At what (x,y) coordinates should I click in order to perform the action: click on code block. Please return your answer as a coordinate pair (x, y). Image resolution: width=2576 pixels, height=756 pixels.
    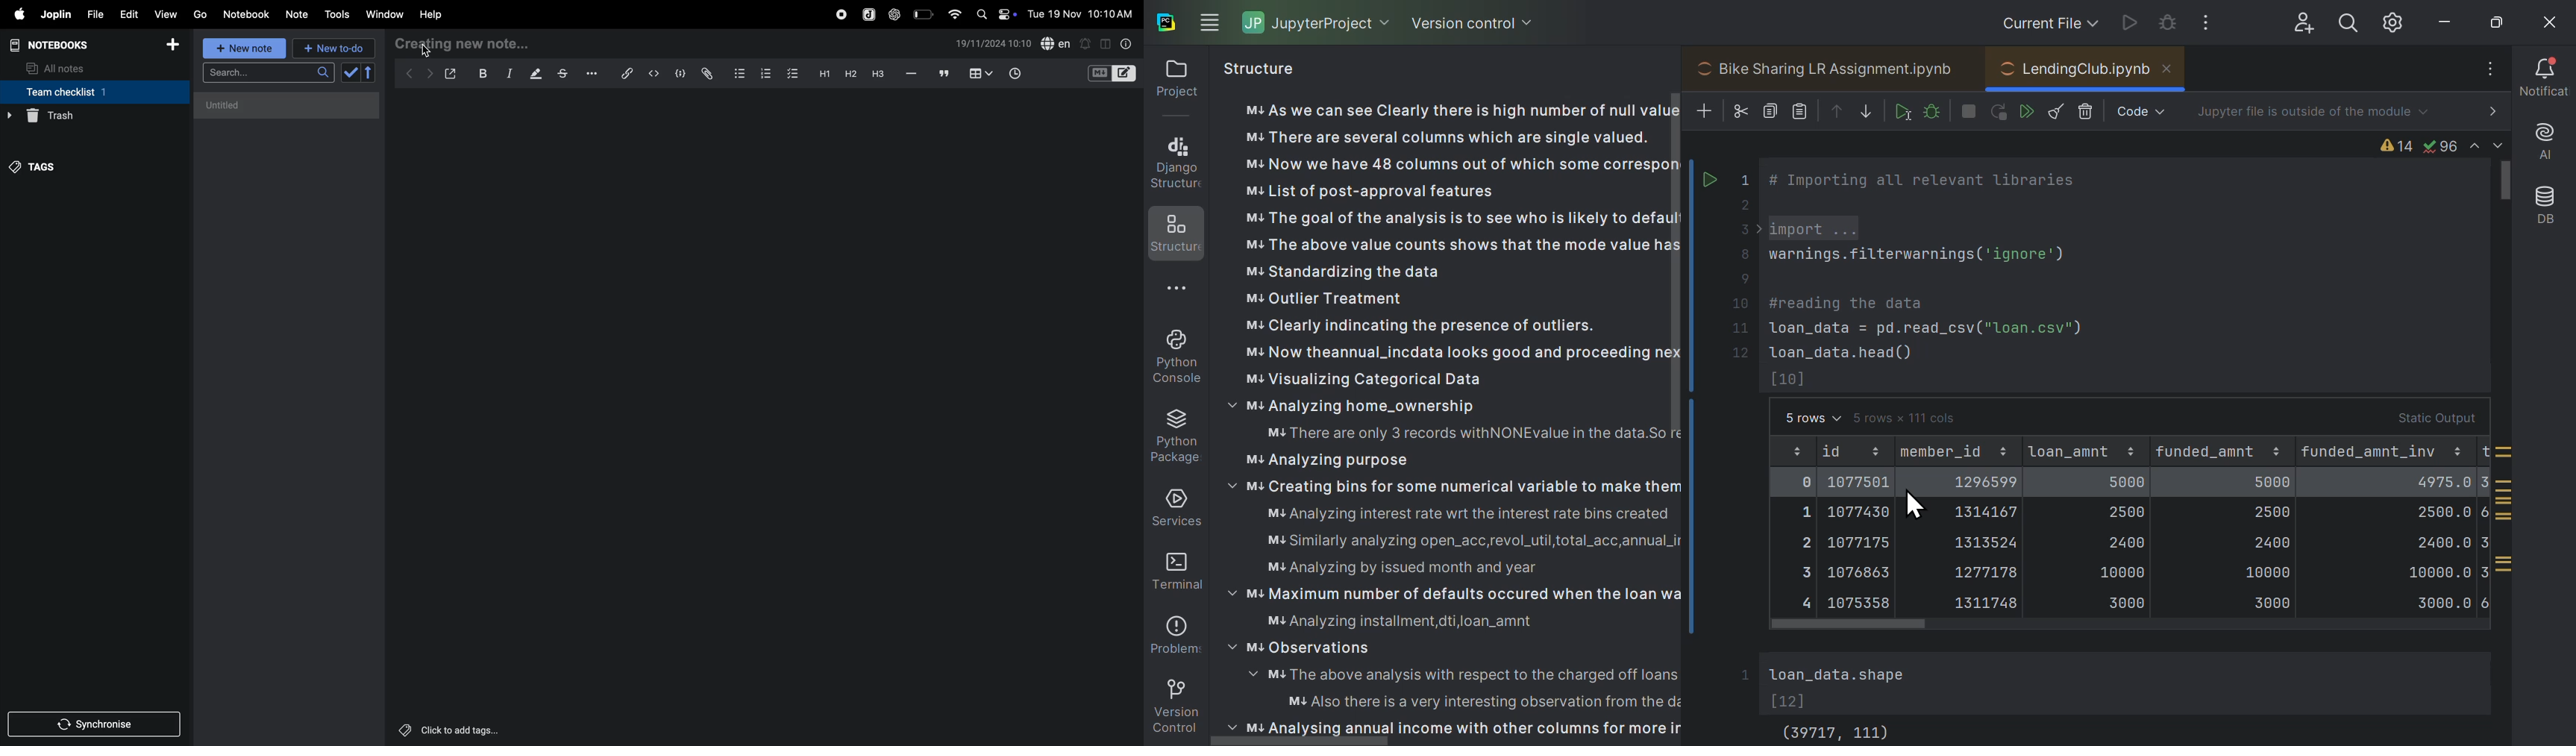
    Looking at the image, I should click on (680, 73).